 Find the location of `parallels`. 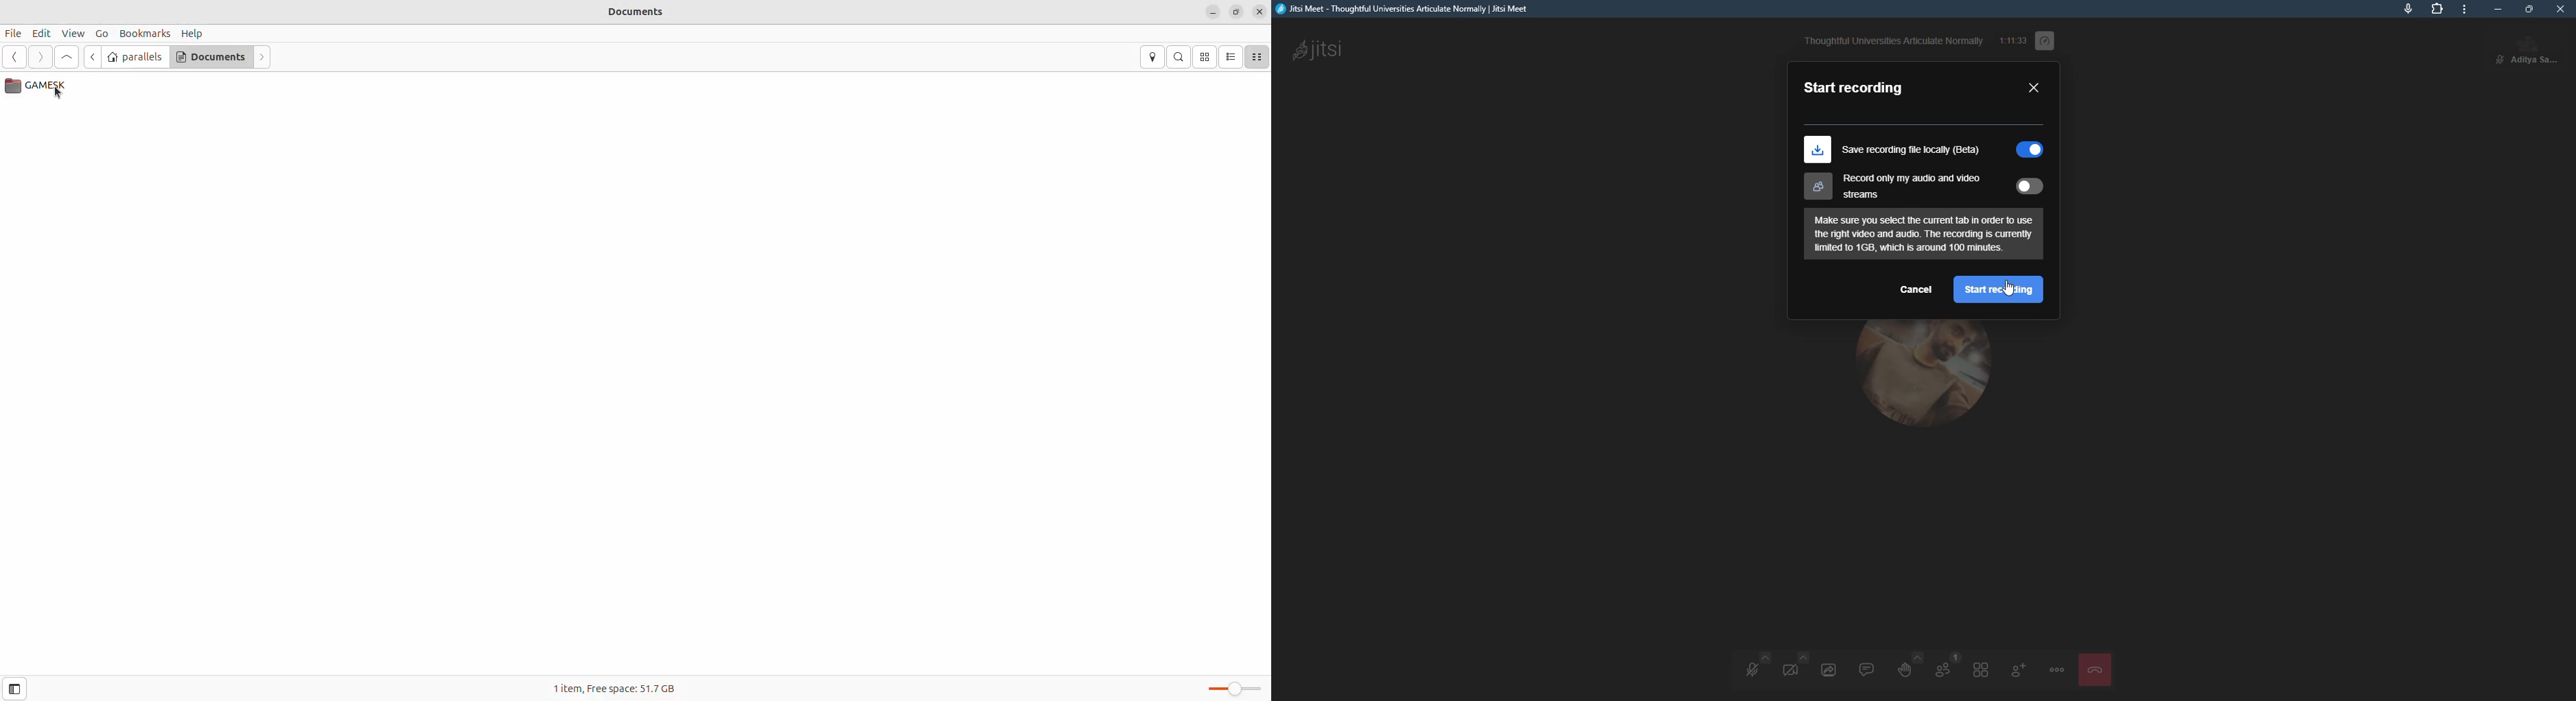

parallels is located at coordinates (135, 57).